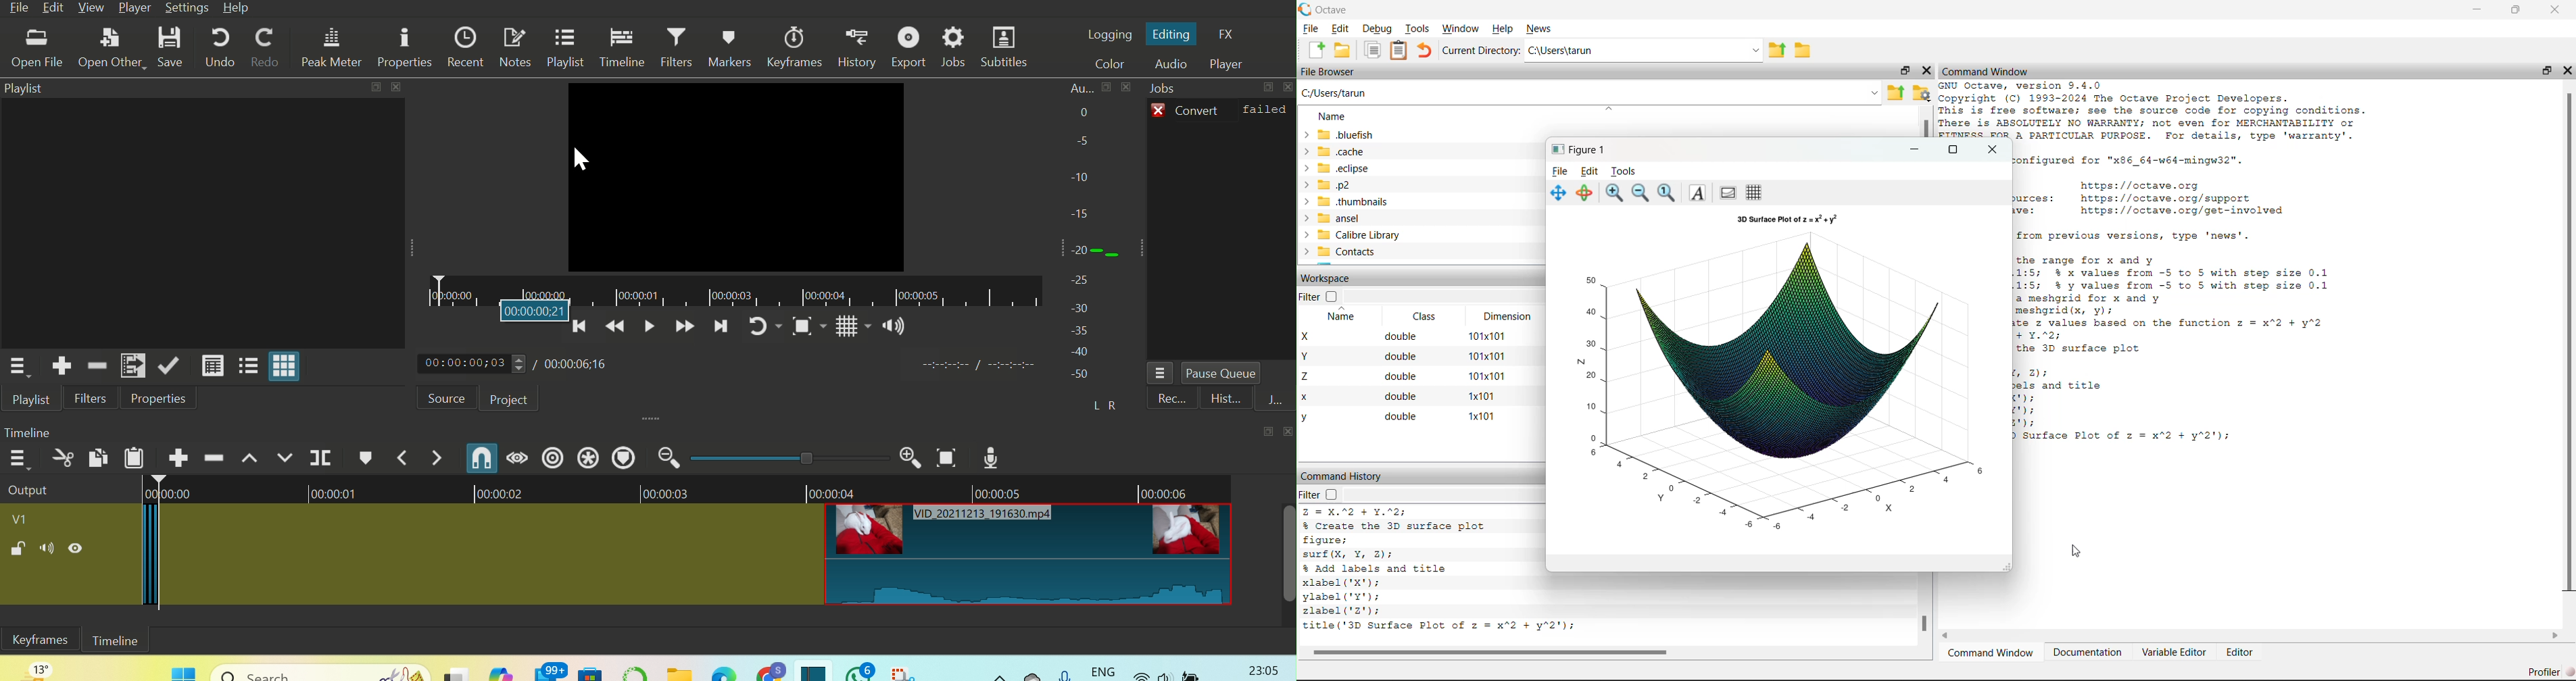 This screenshot has height=700, width=2576. I want to click on Audio bar, so click(1097, 247).